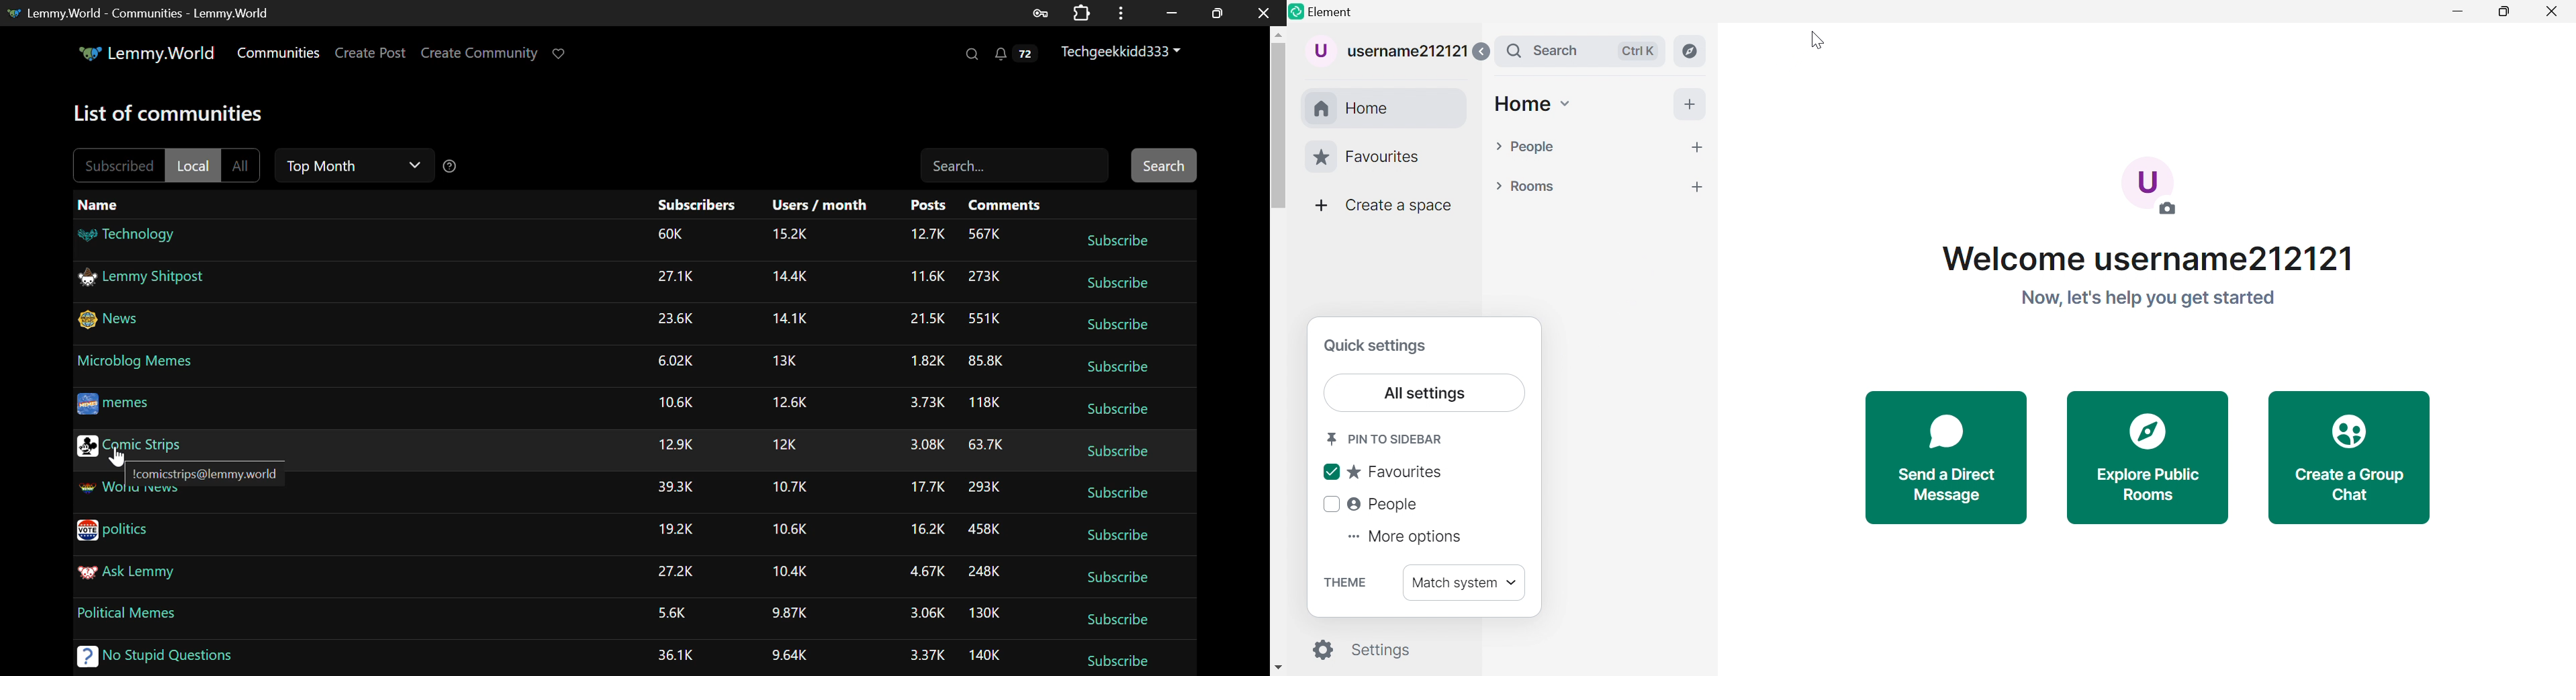 Image resolution: width=2576 pixels, height=700 pixels. I want to click on Amount, so click(984, 571).